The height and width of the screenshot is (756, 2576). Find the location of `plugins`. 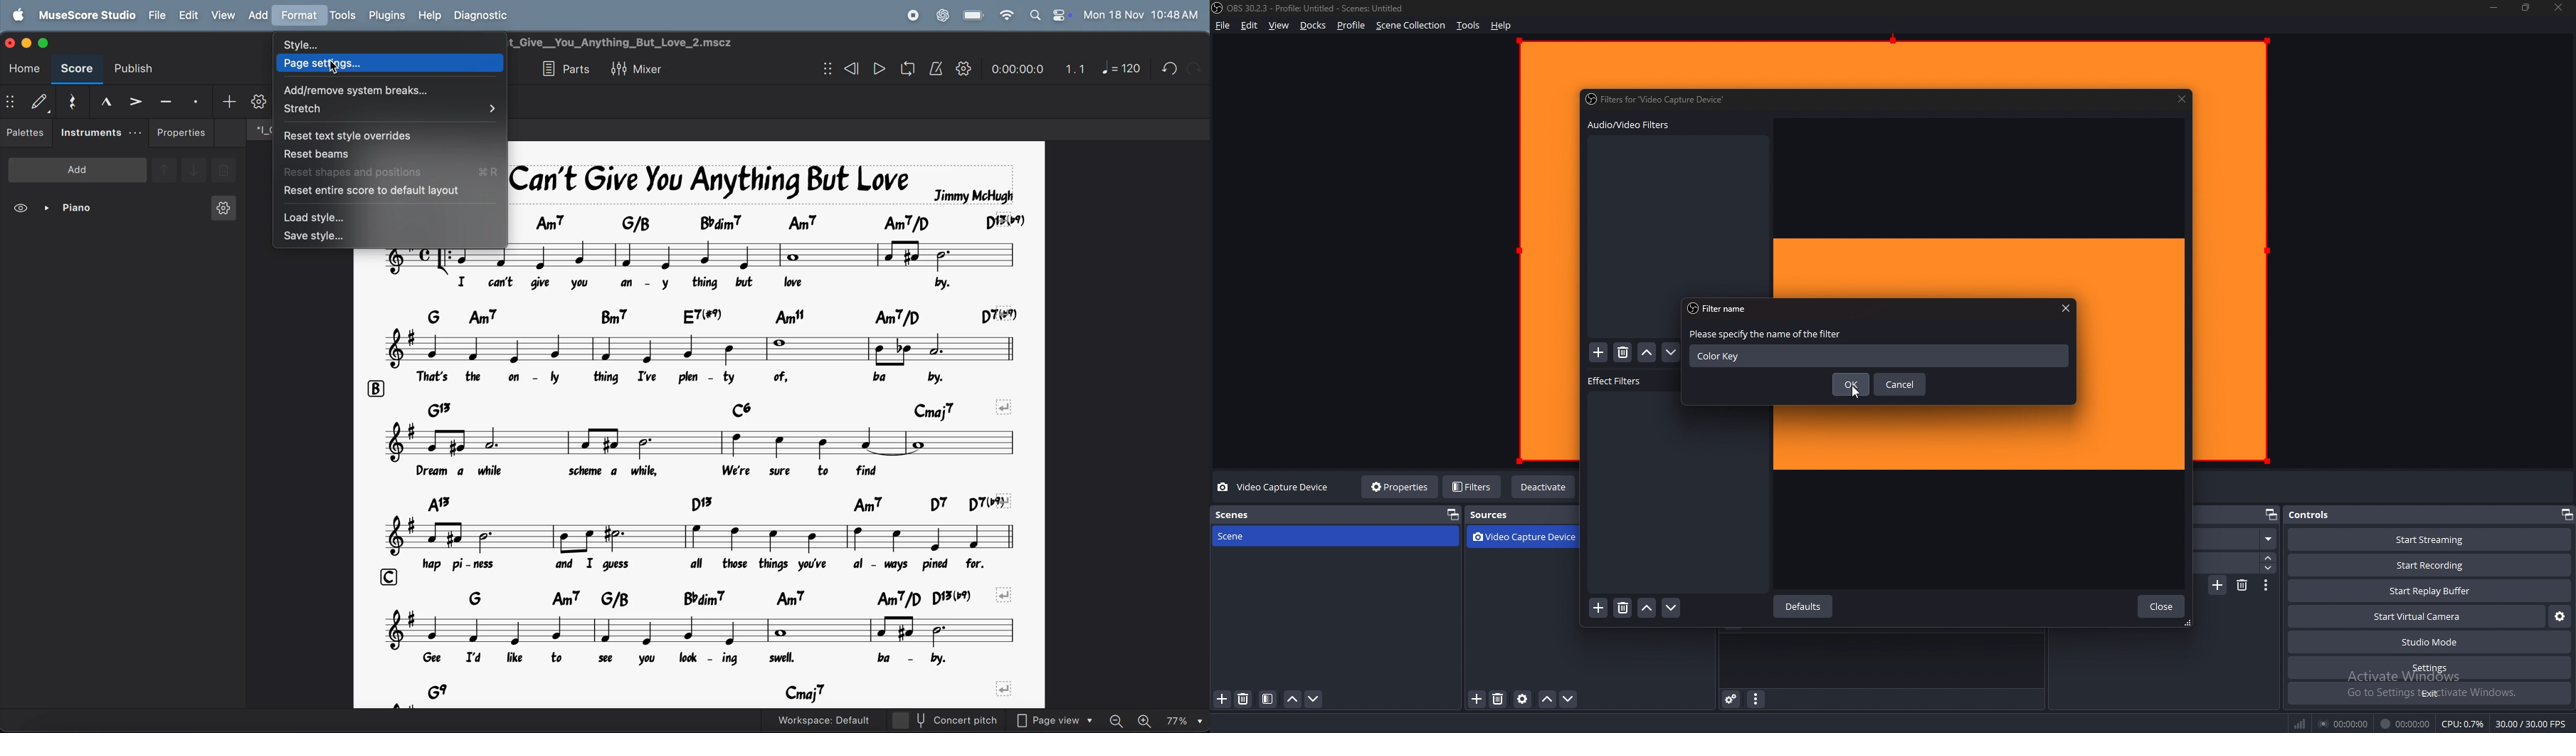

plugins is located at coordinates (385, 16).